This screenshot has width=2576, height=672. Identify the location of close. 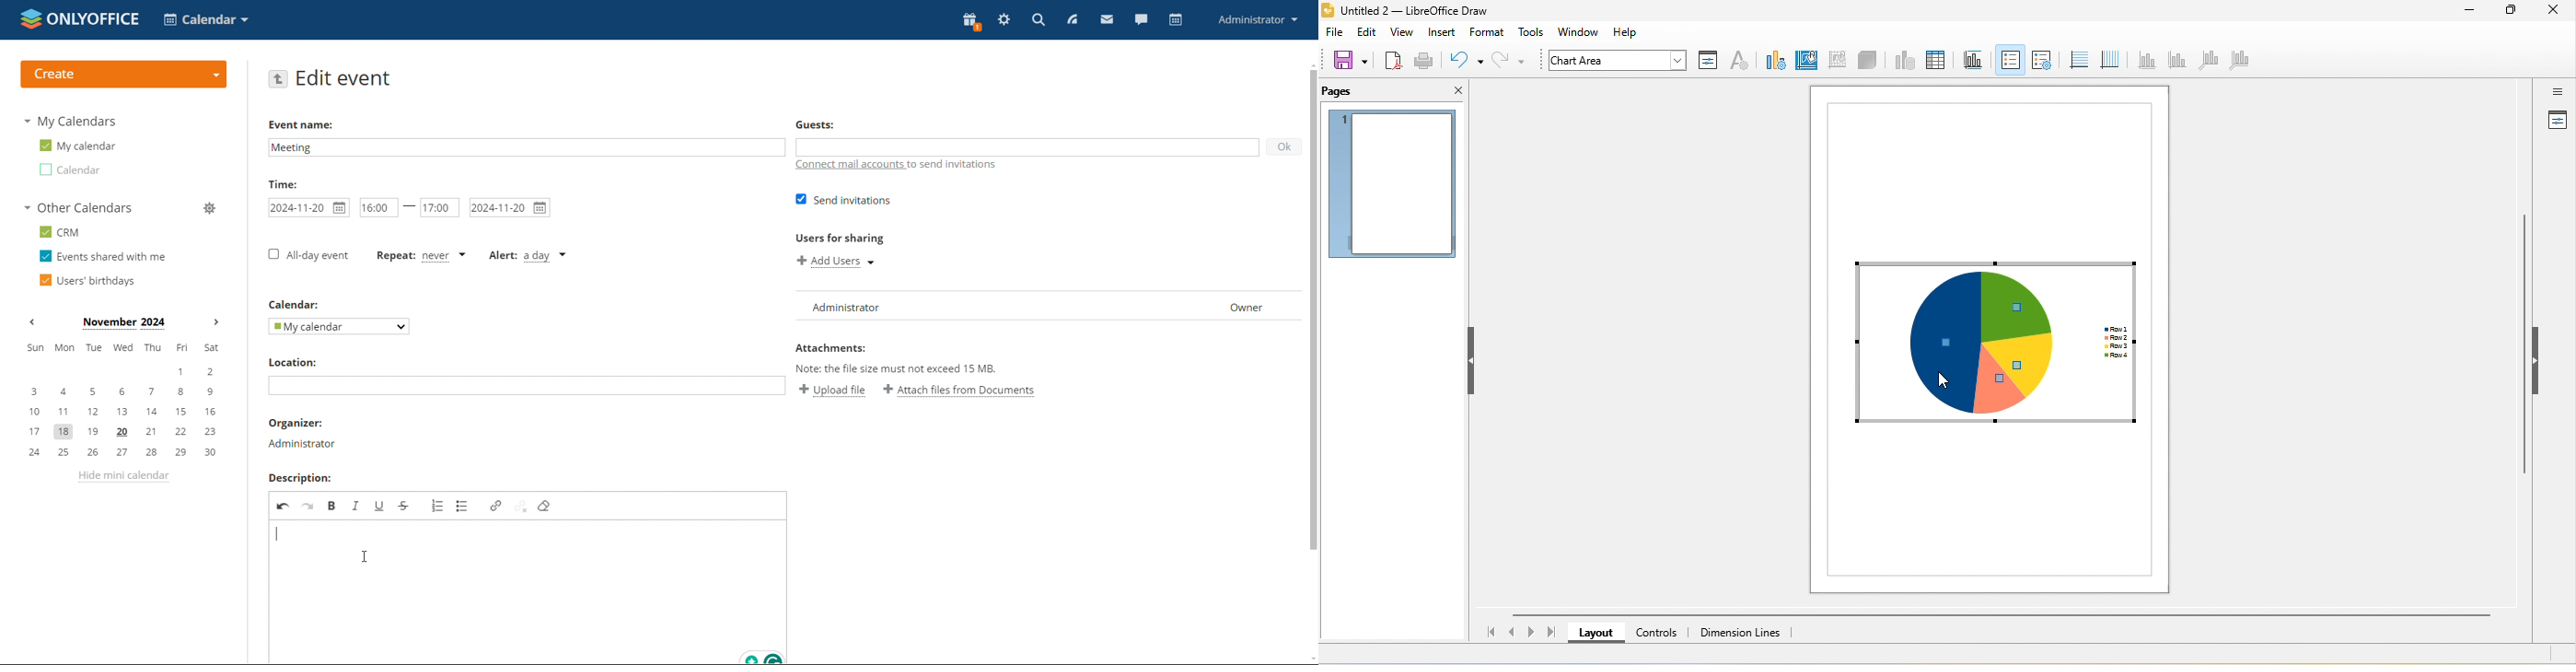
(1455, 91).